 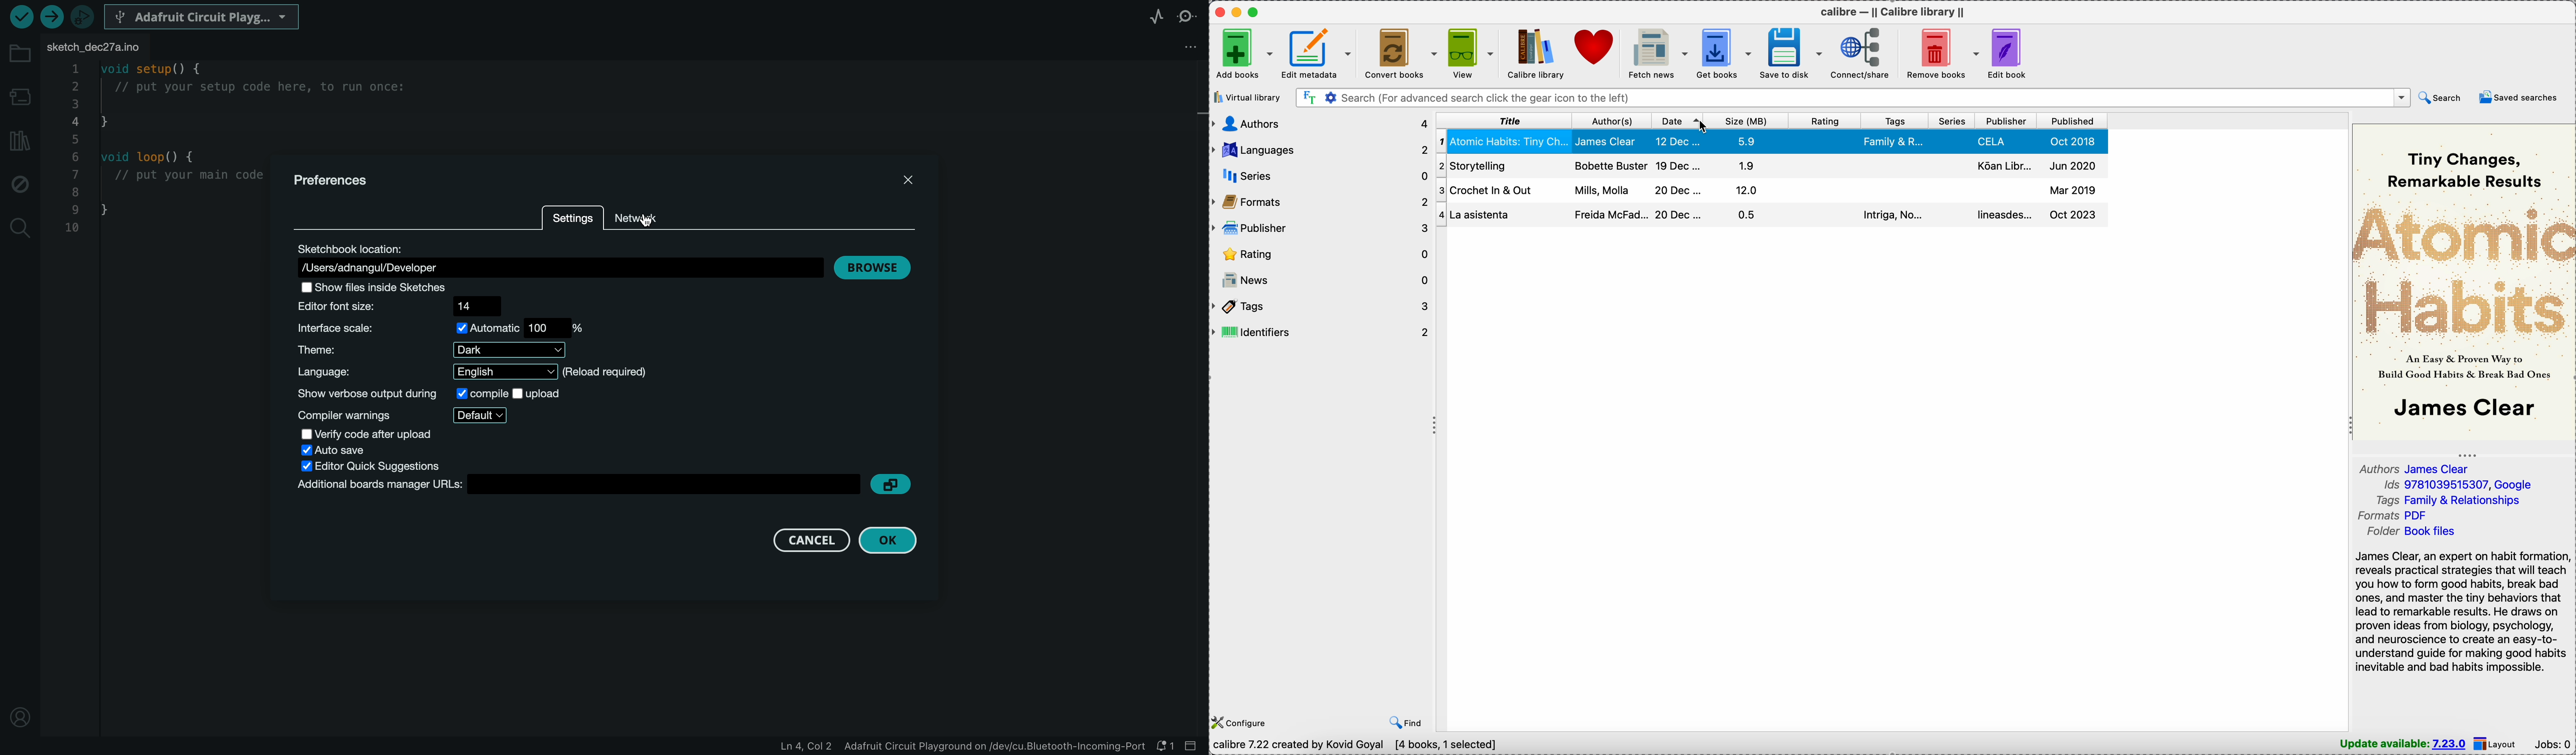 I want to click on published, so click(x=2072, y=121).